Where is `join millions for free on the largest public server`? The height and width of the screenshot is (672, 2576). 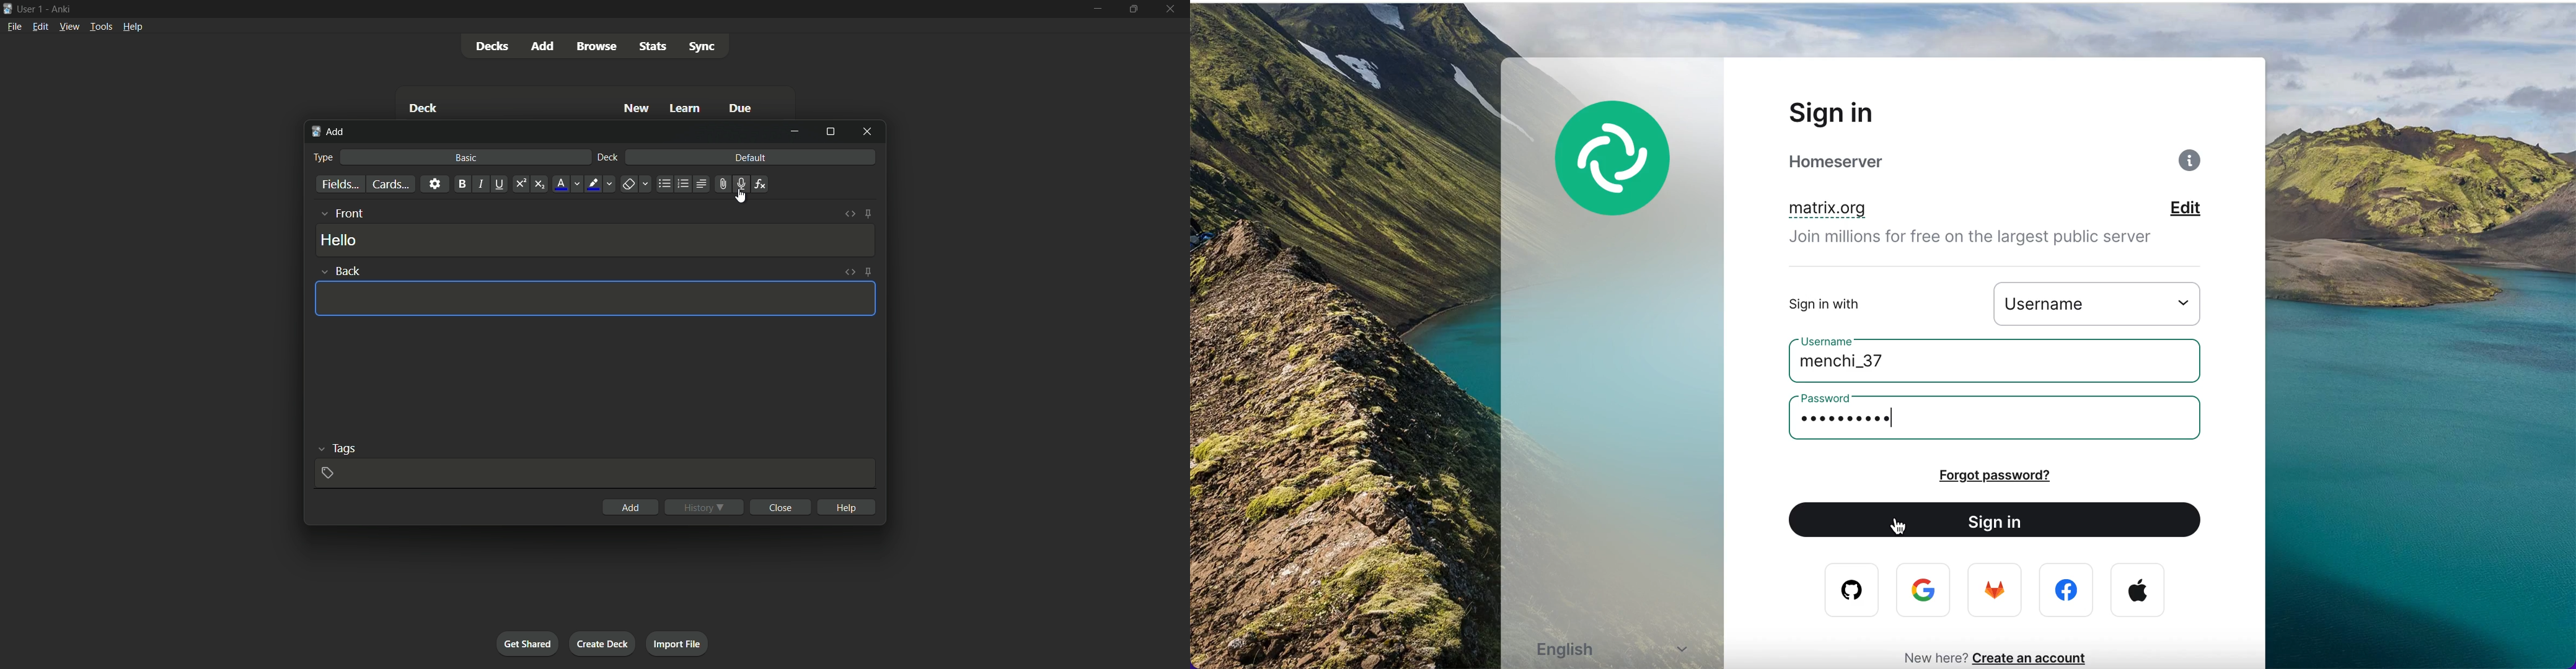 join millions for free on the largest public server is located at coordinates (1985, 240).